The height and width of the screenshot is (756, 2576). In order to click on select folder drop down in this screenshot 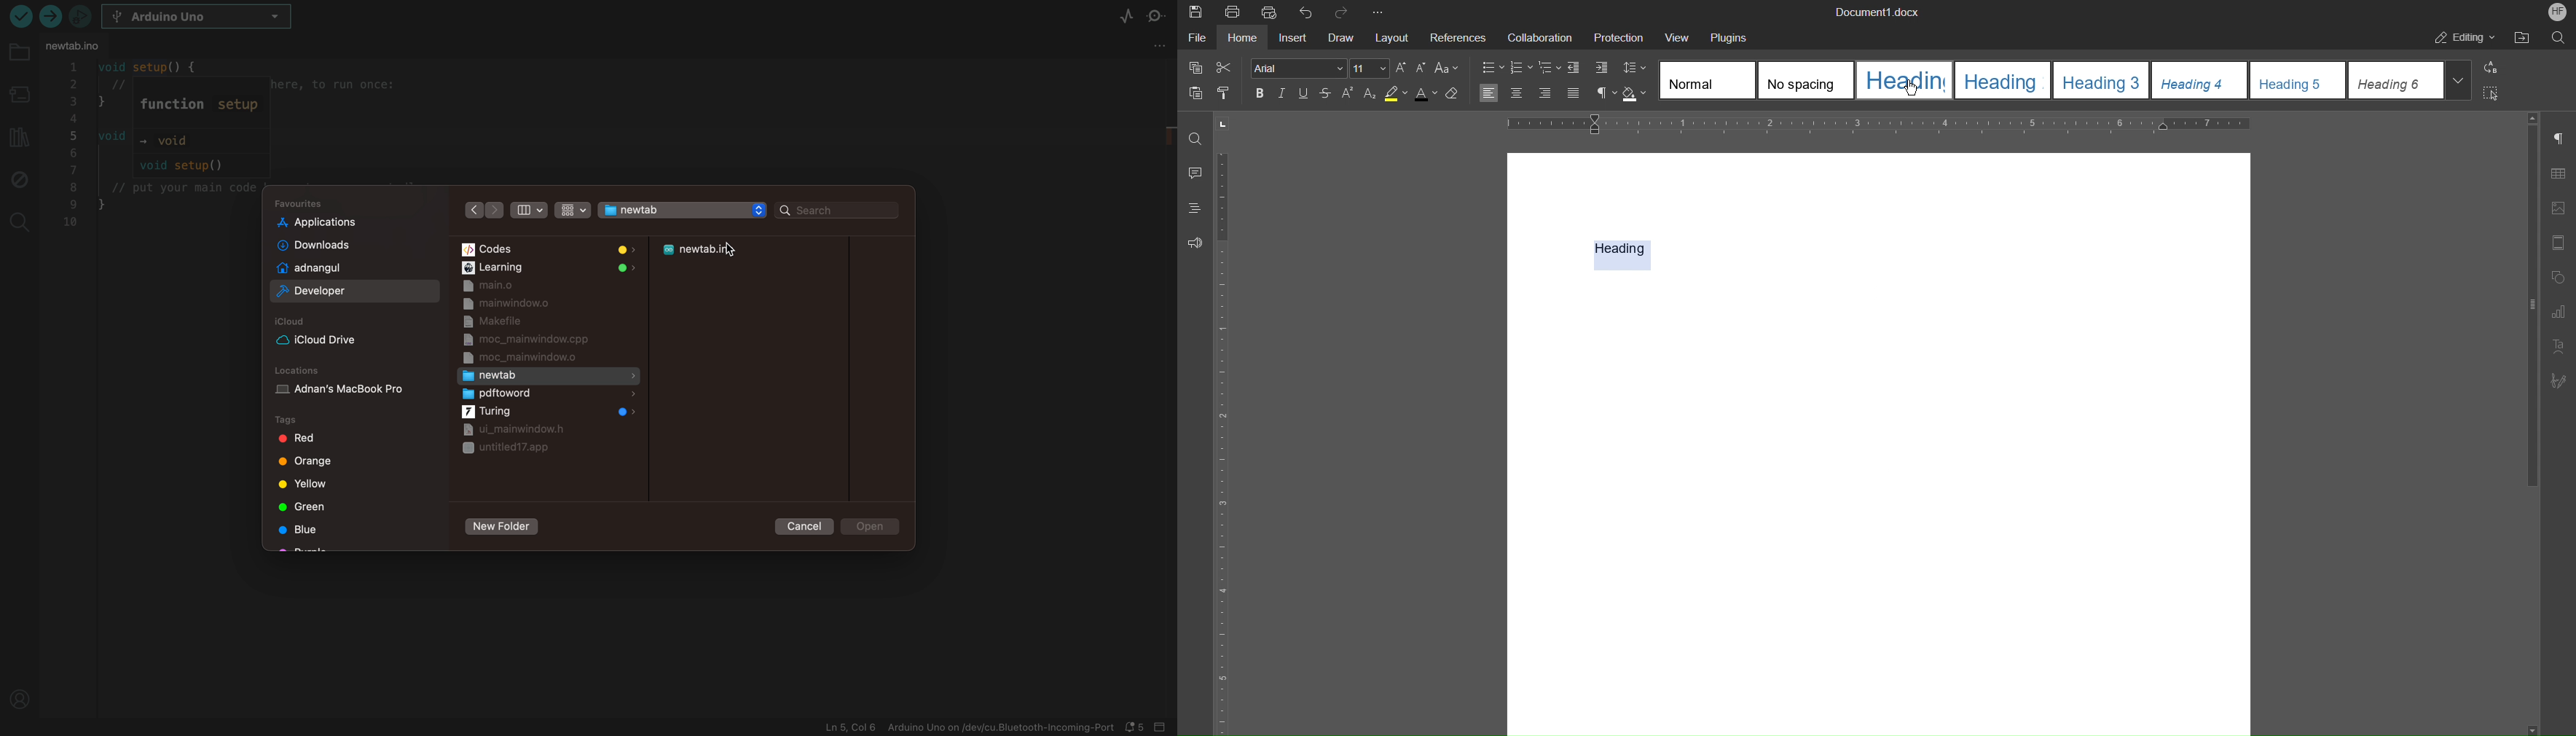, I will do `click(759, 210)`.